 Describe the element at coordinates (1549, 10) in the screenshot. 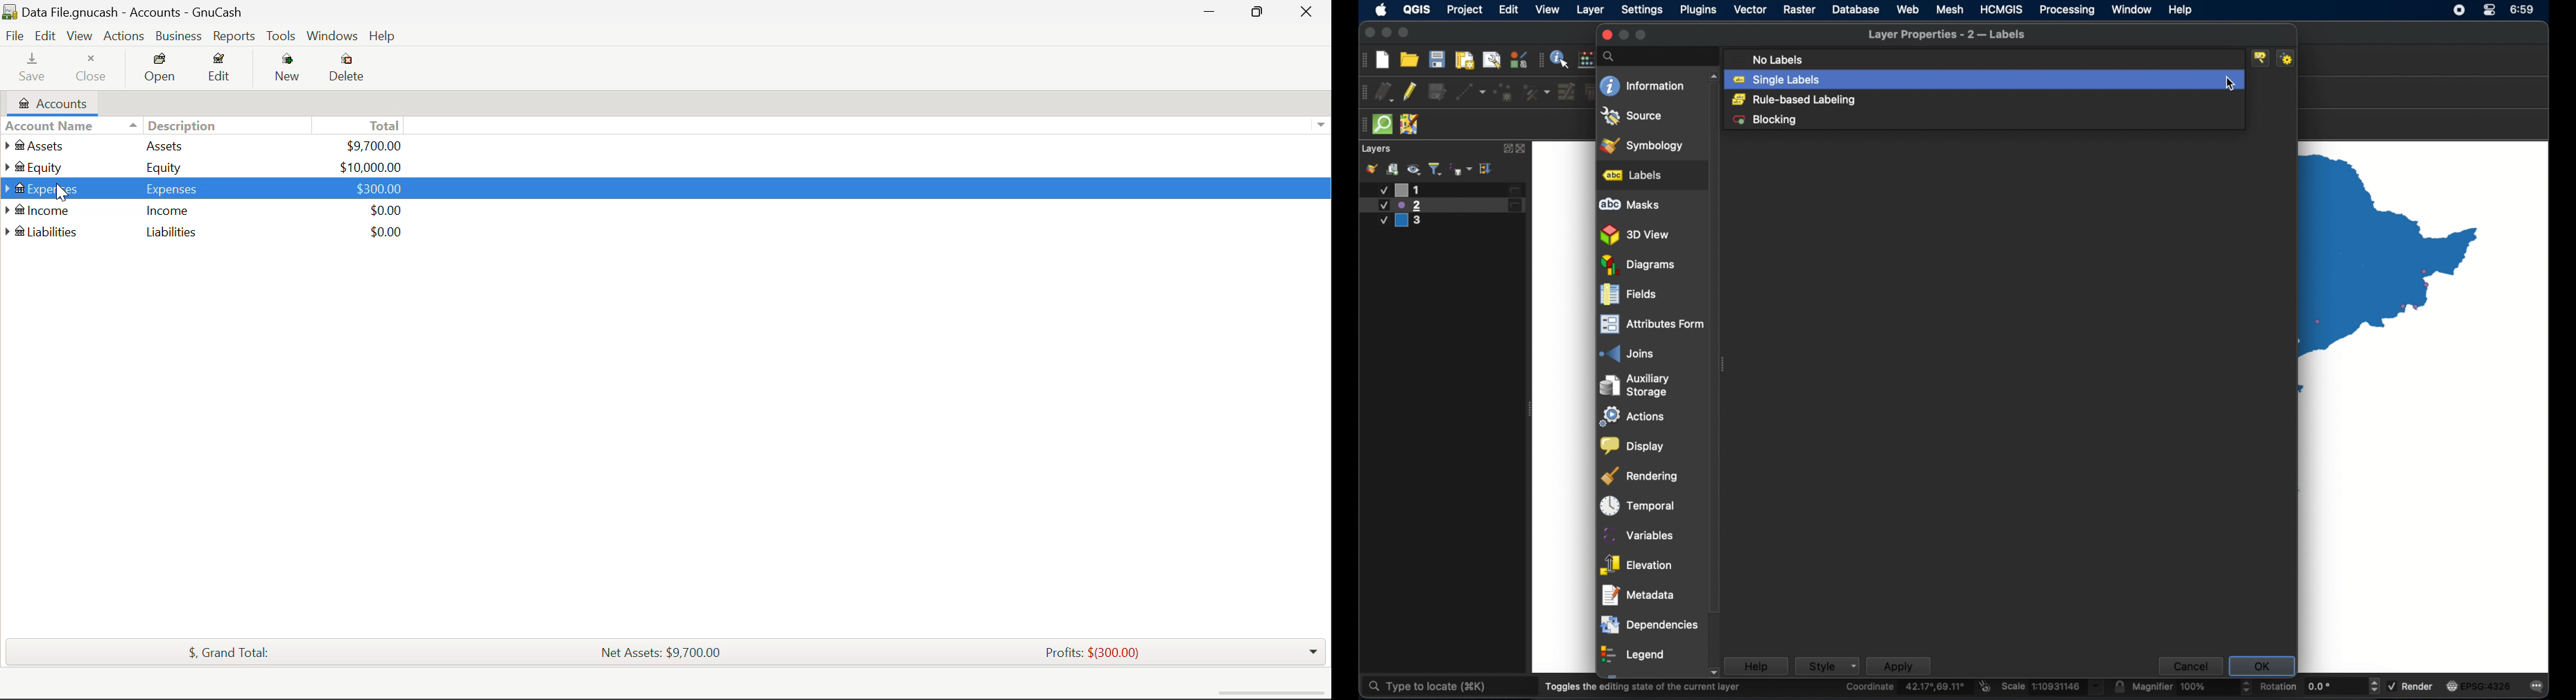

I see `view` at that location.